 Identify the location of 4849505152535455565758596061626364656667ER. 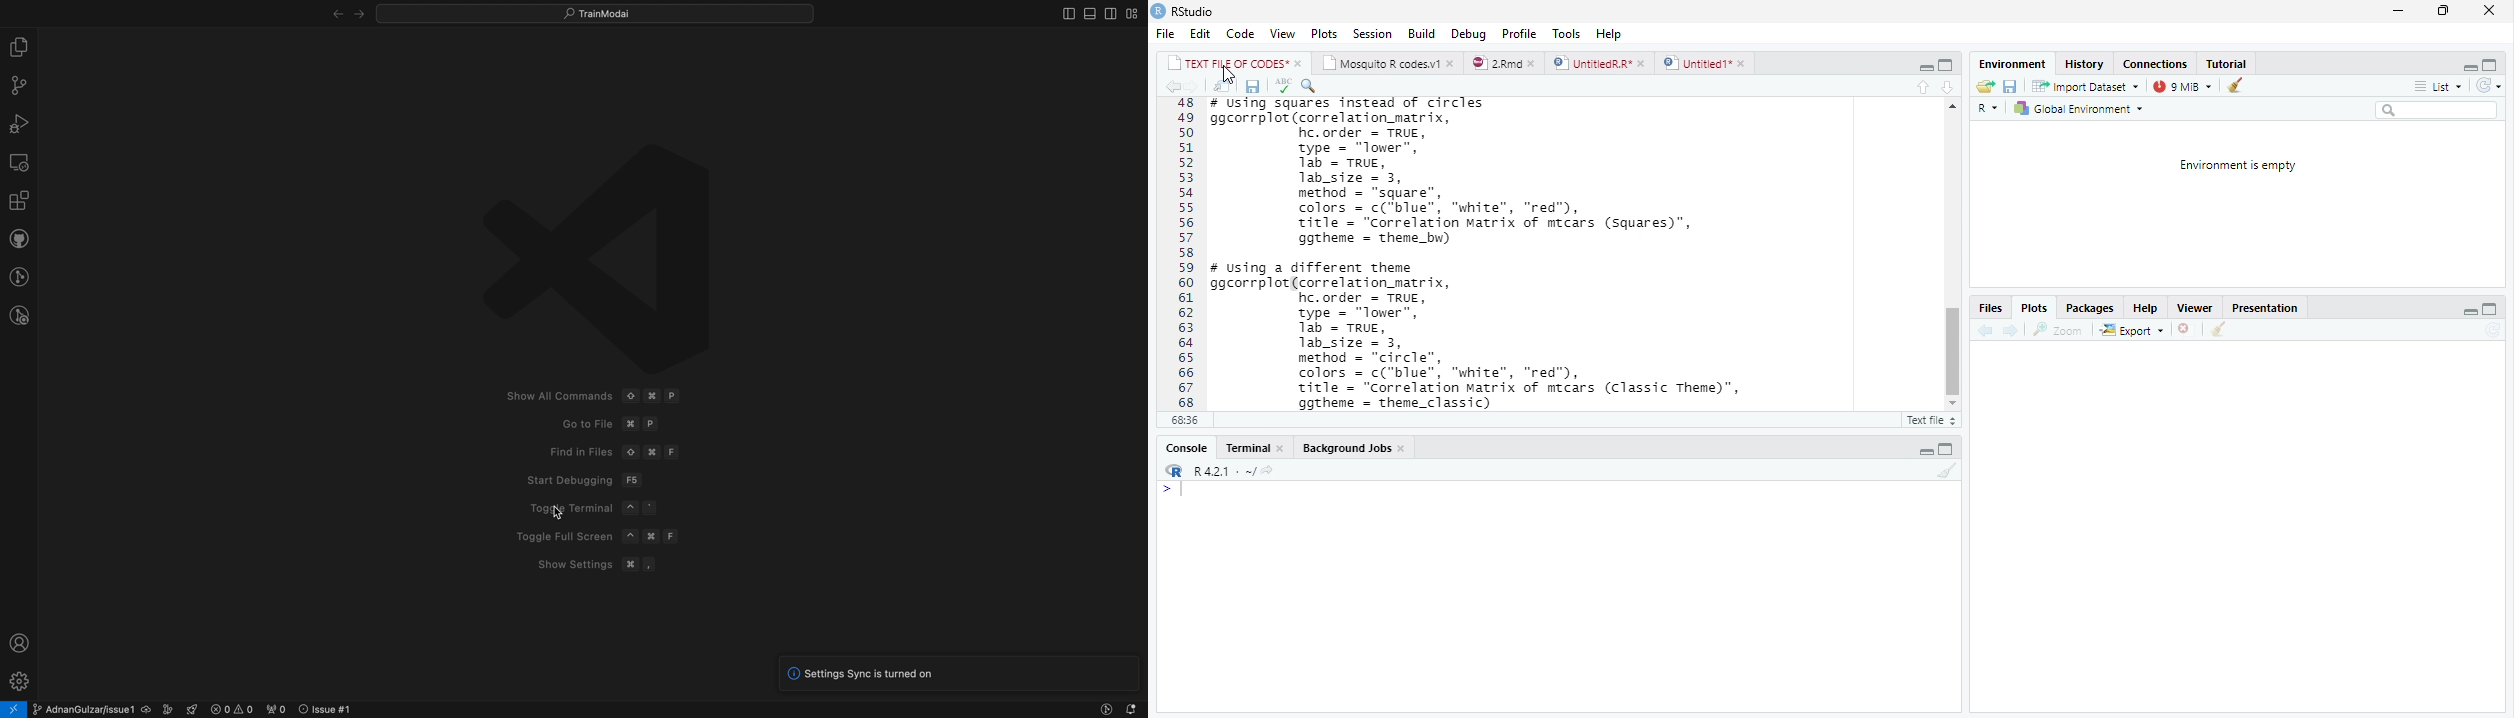
(1183, 253).